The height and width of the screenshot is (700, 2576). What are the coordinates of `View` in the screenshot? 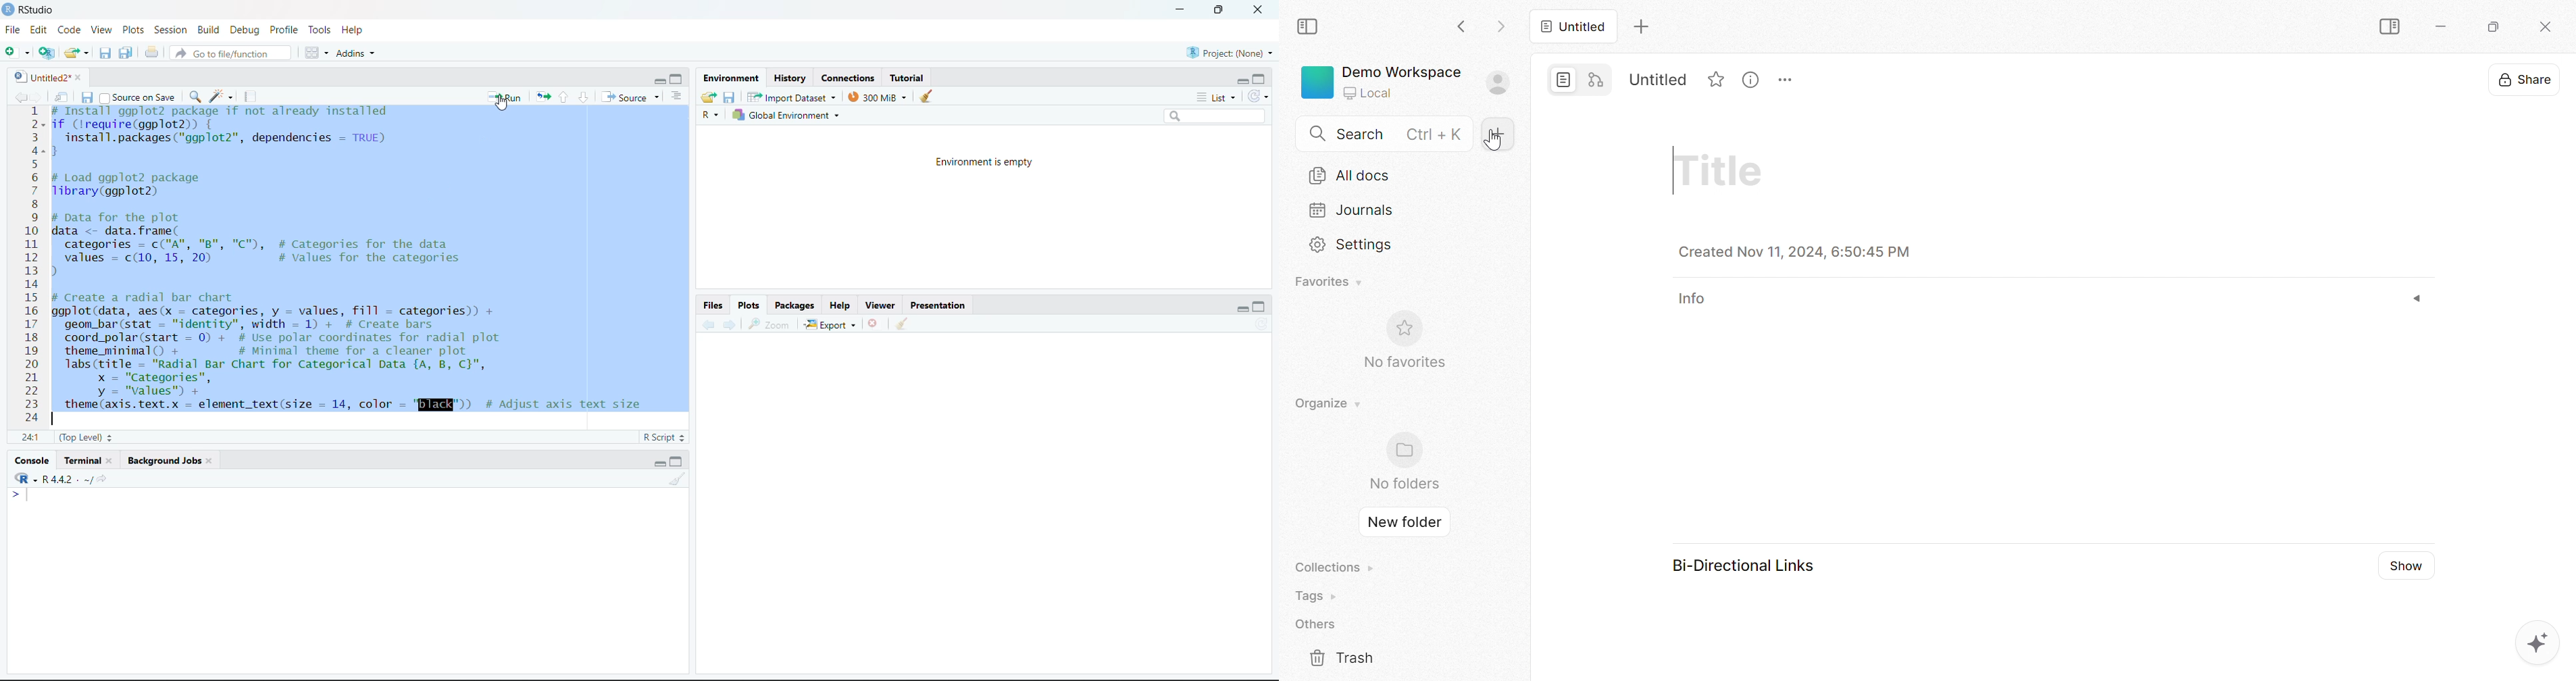 It's located at (101, 30).